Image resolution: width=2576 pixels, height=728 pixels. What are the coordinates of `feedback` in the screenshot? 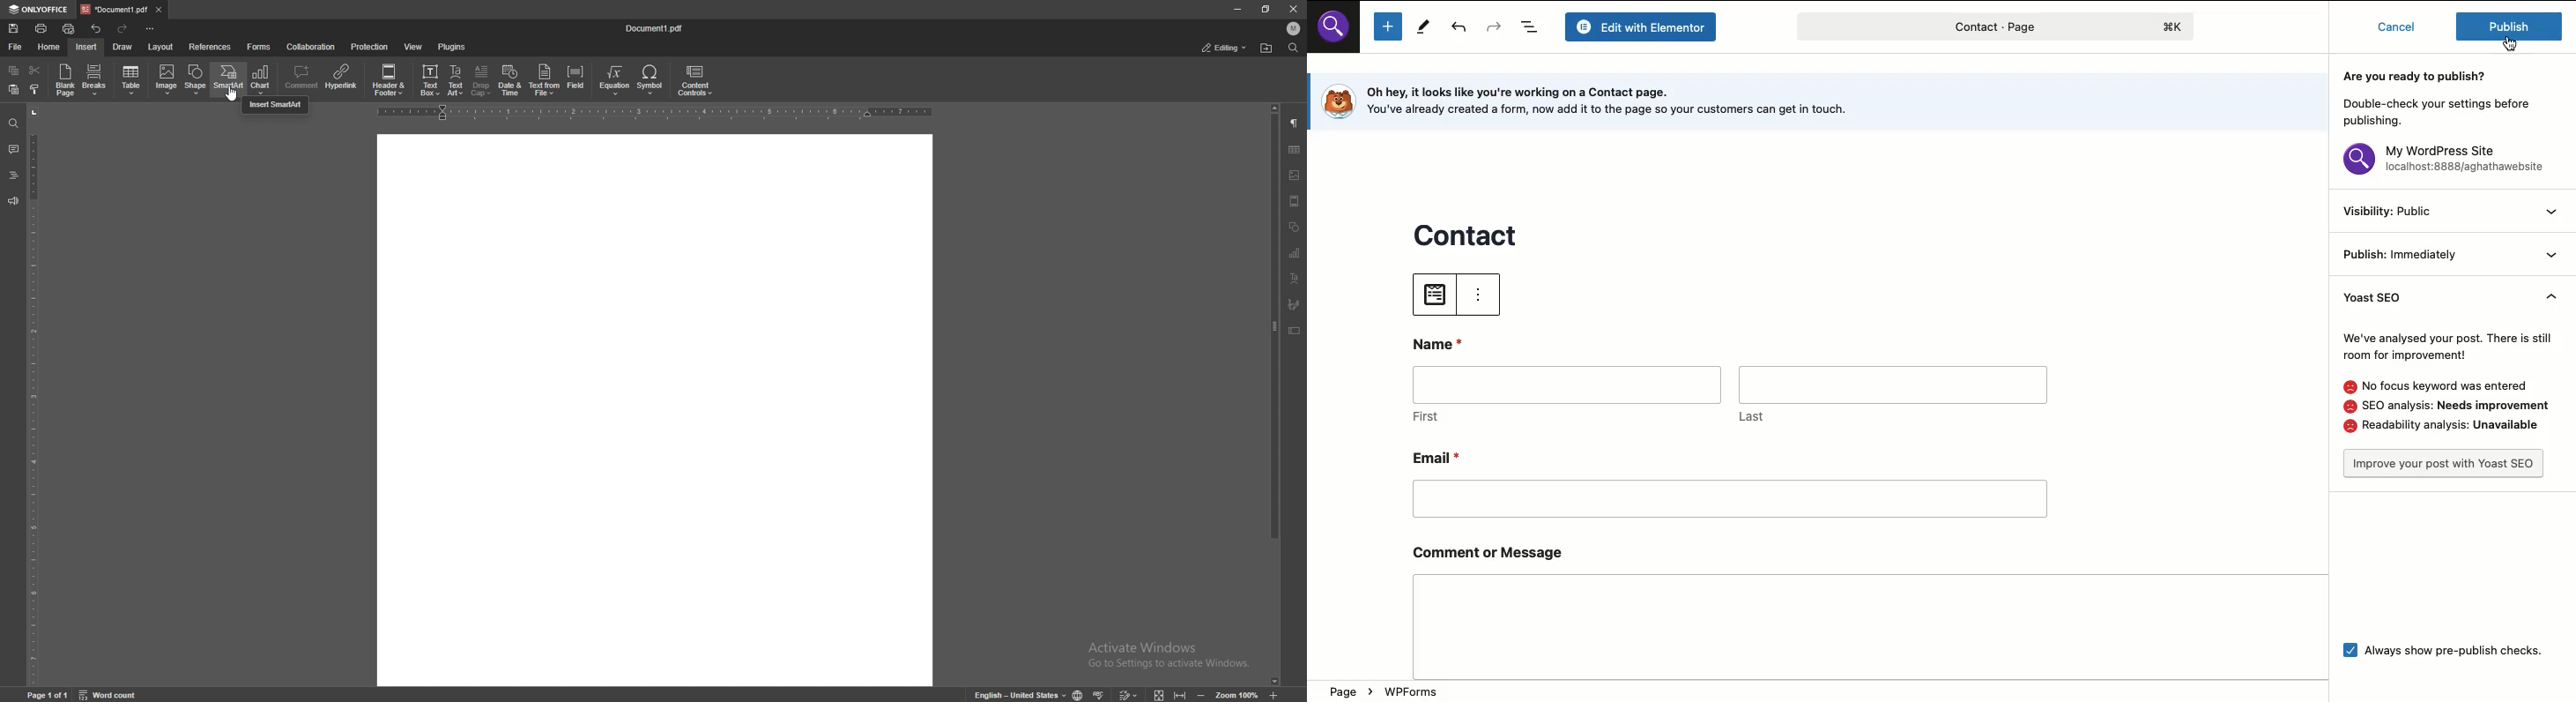 It's located at (13, 202).